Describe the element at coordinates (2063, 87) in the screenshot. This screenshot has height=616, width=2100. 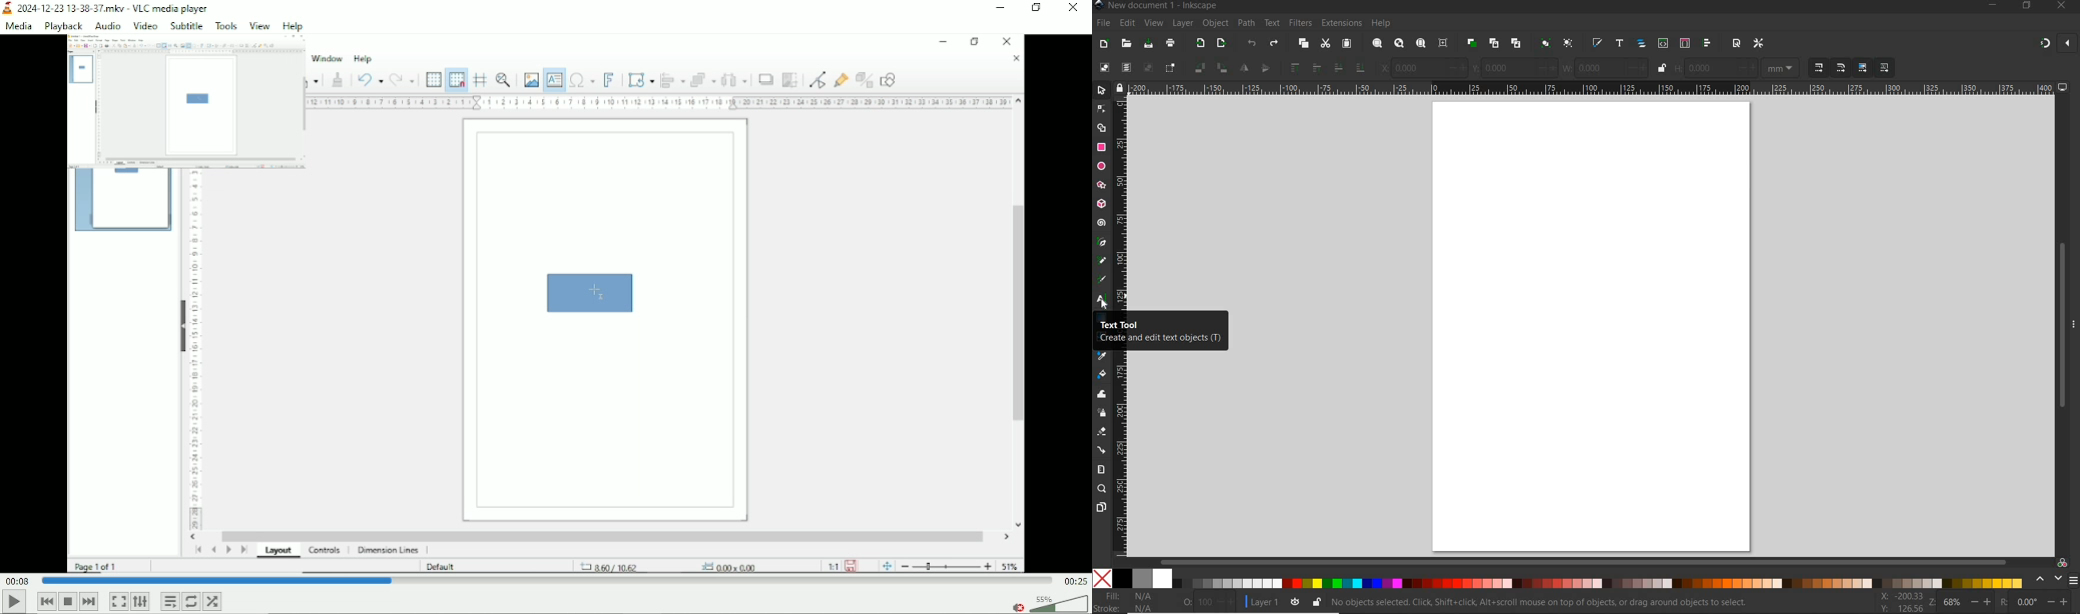
I see `computer icon` at that location.